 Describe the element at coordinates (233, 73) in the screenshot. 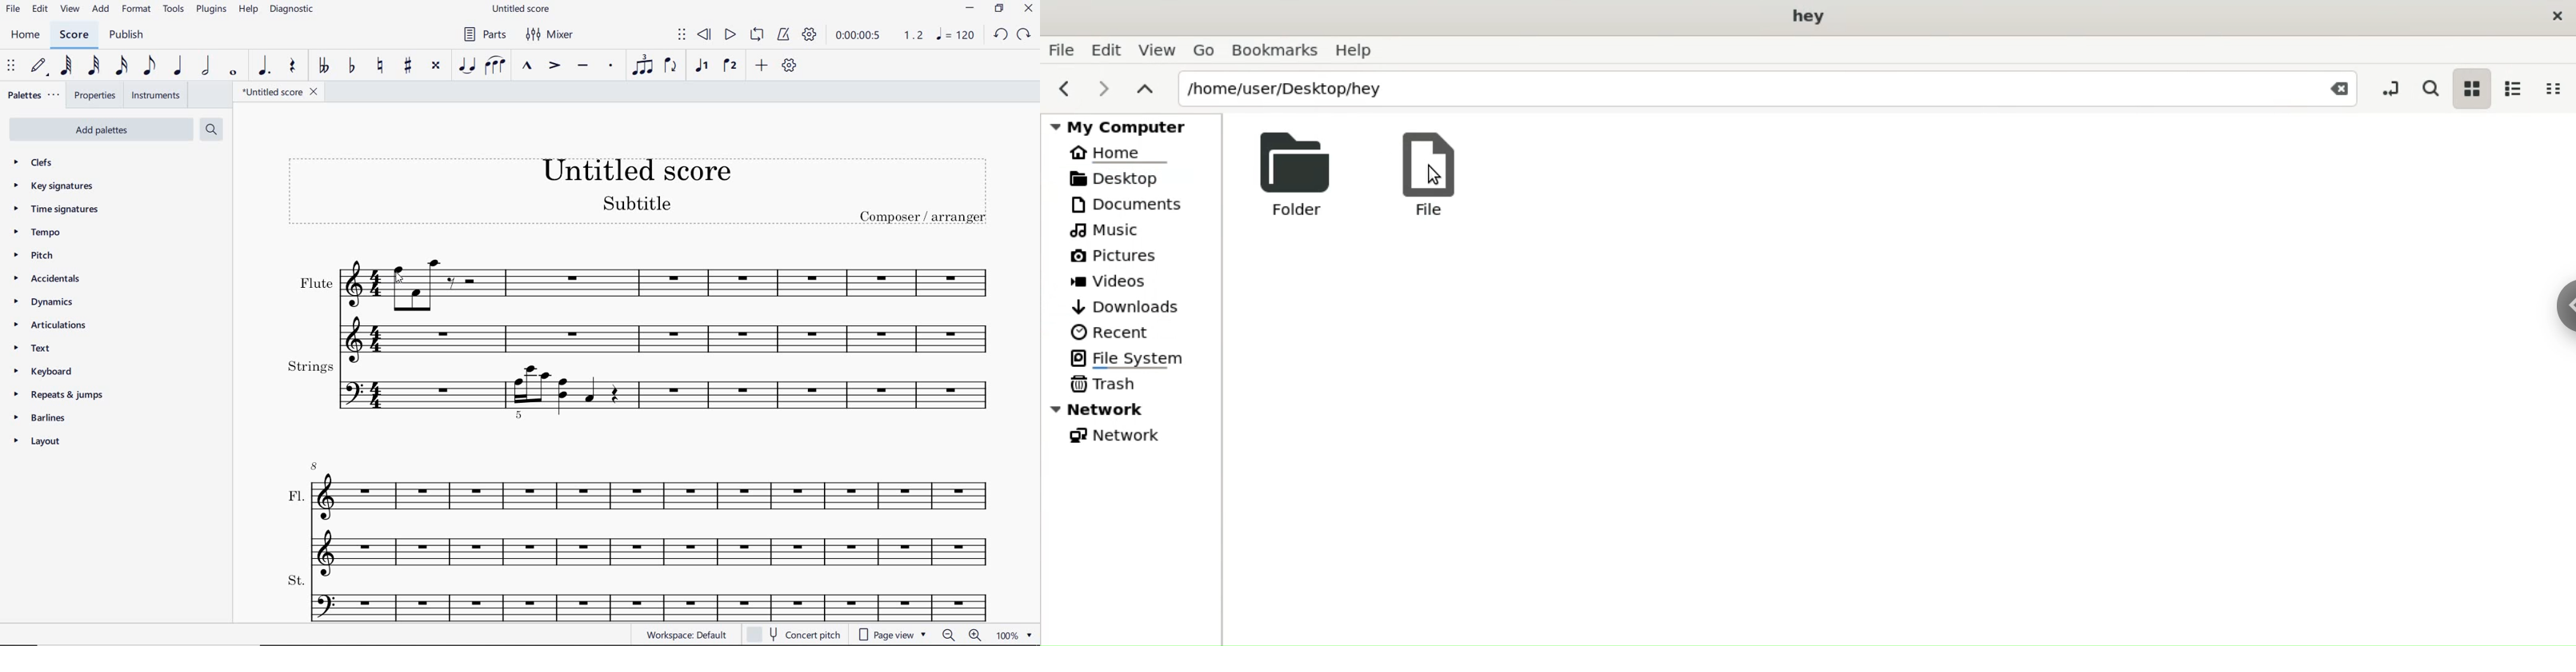

I see `WHOLE NOTE` at that location.